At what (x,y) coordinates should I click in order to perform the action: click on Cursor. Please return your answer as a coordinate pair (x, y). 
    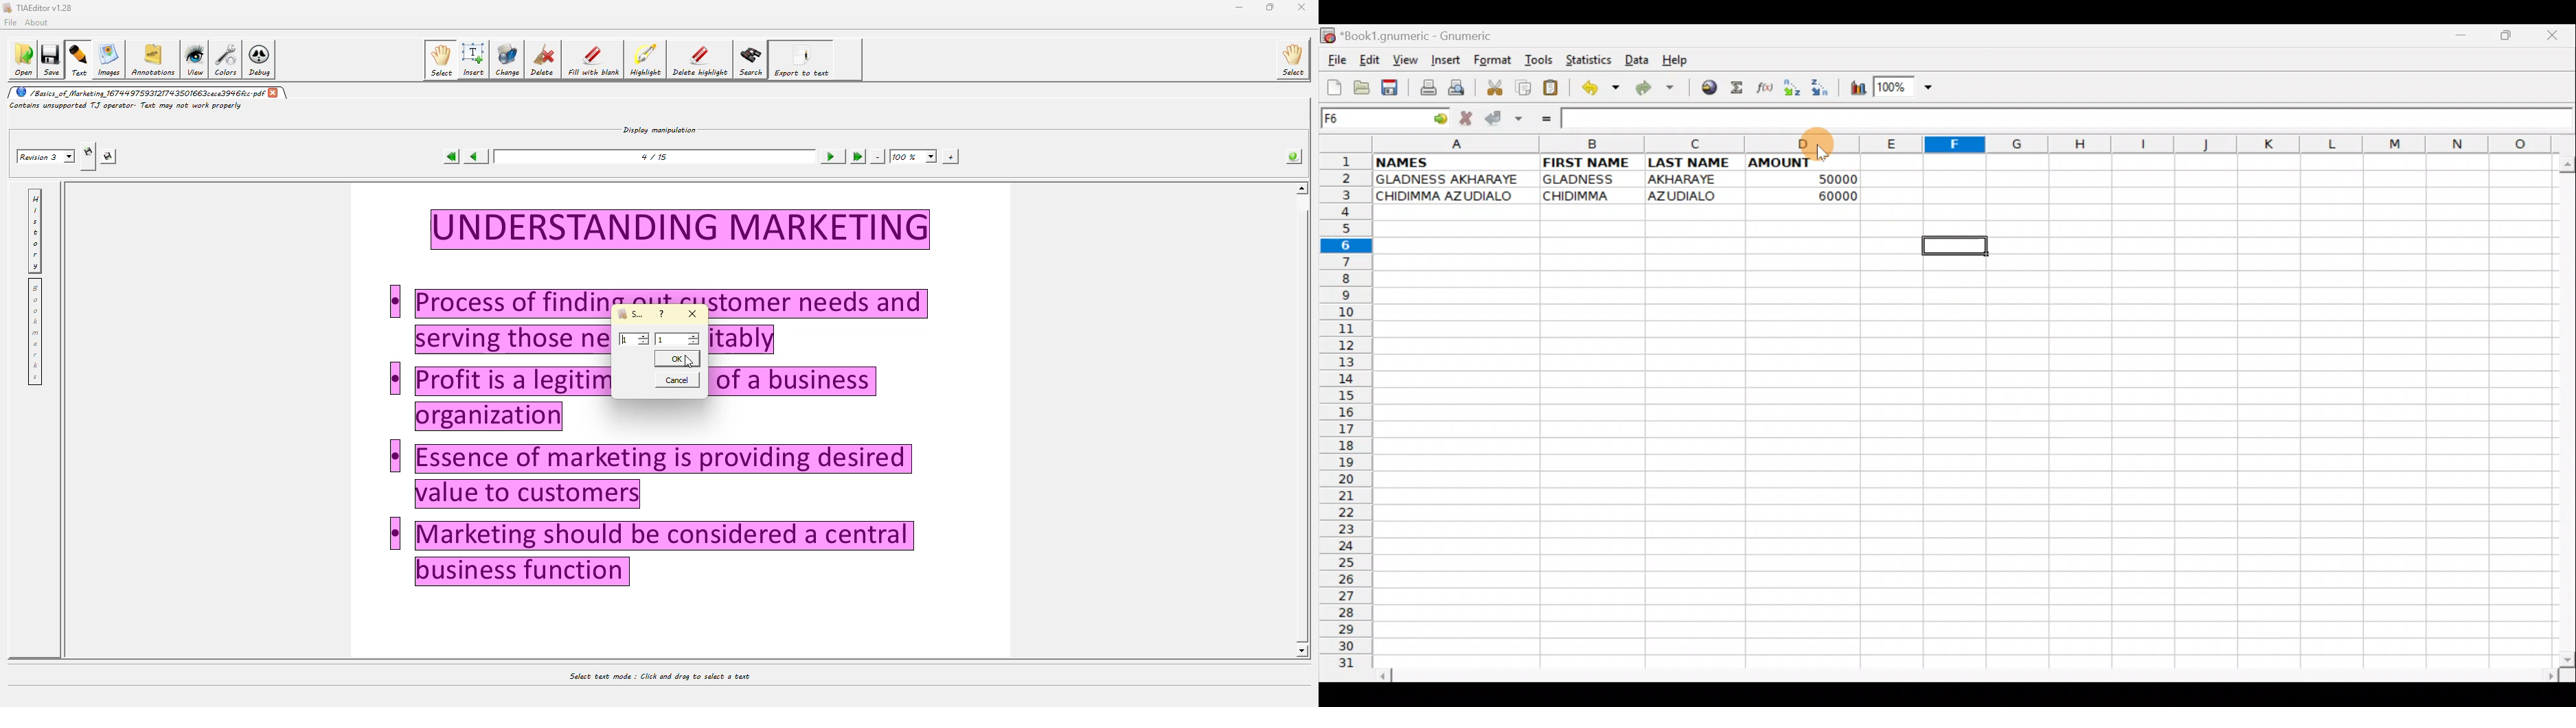
    Looking at the image, I should click on (1818, 146).